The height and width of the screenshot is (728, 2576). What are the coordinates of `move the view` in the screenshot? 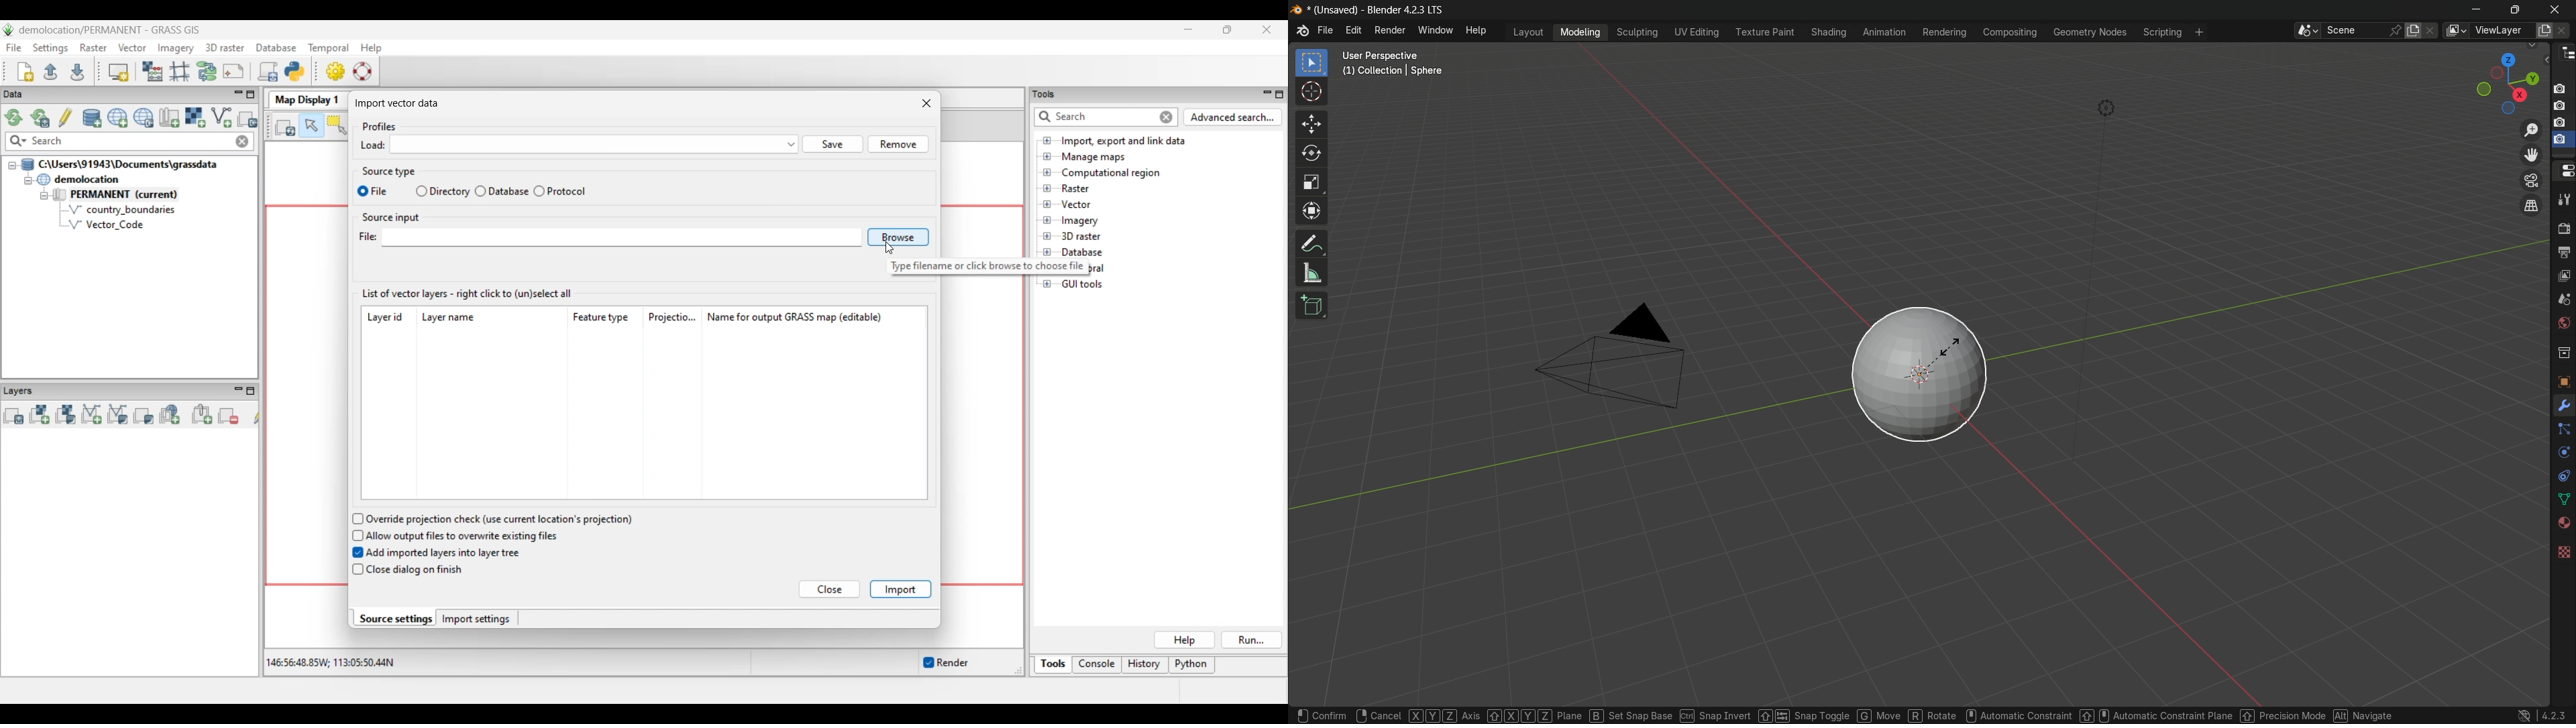 It's located at (2532, 156).